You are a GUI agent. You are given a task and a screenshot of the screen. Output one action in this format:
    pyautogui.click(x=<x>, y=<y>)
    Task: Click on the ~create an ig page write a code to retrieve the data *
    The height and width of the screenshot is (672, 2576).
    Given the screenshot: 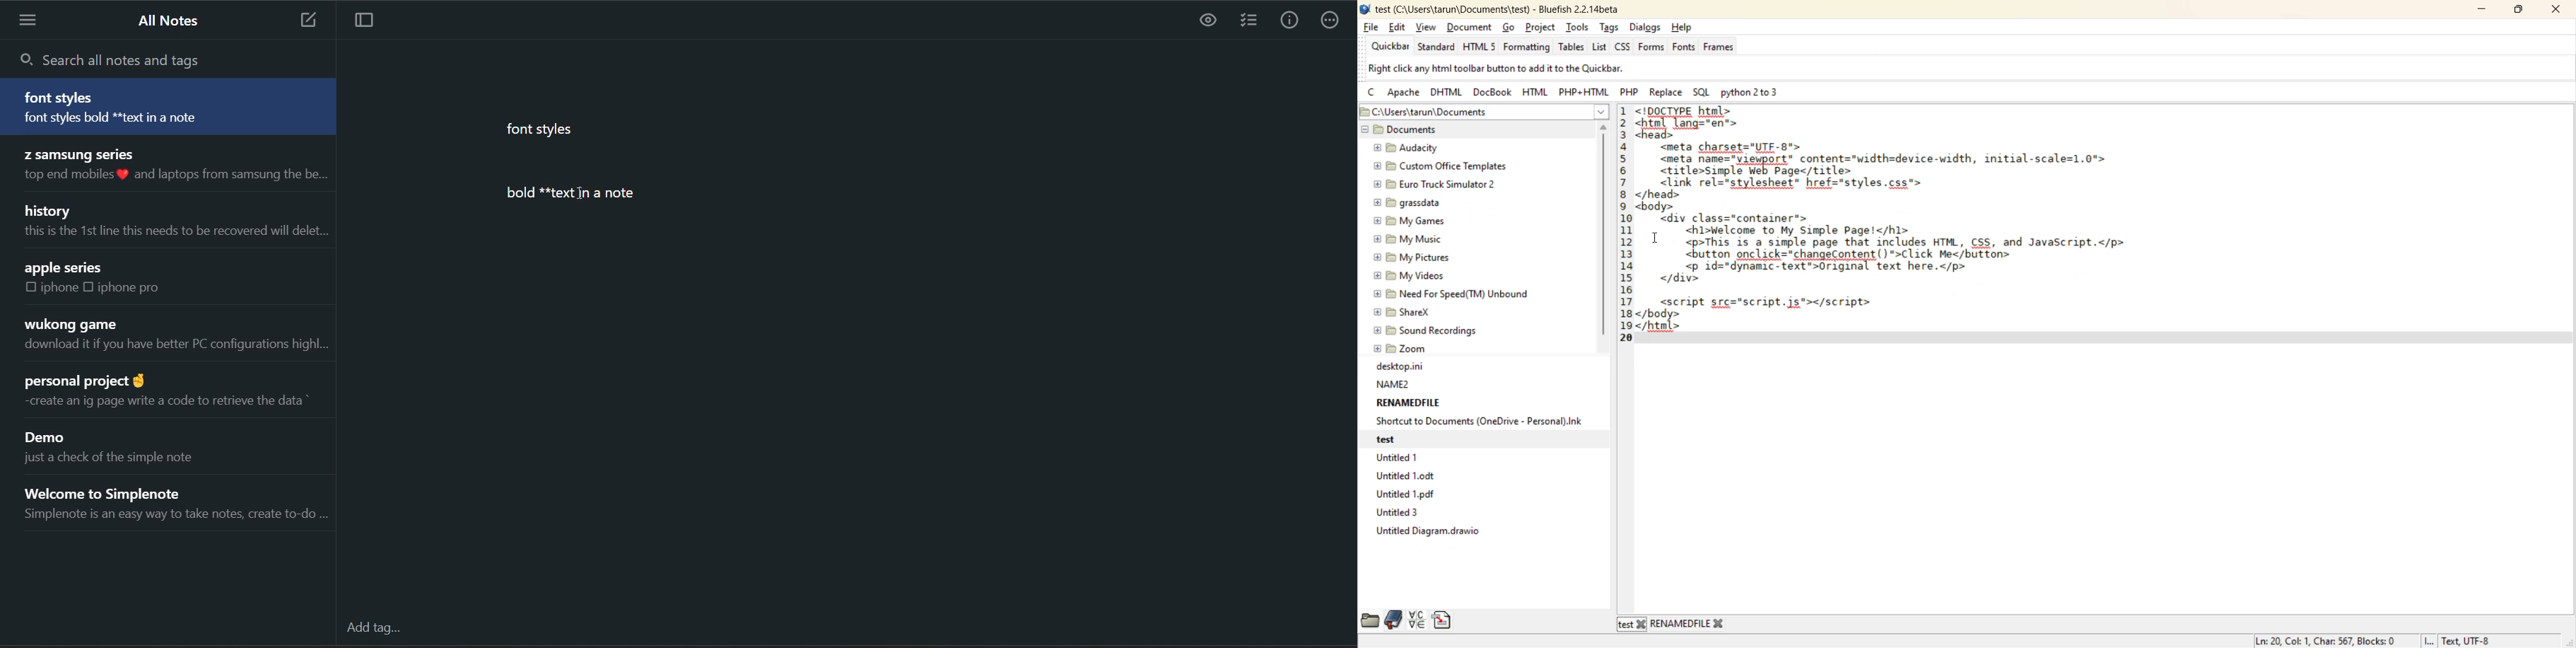 What is the action you would take?
    pyautogui.click(x=163, y=400)
    